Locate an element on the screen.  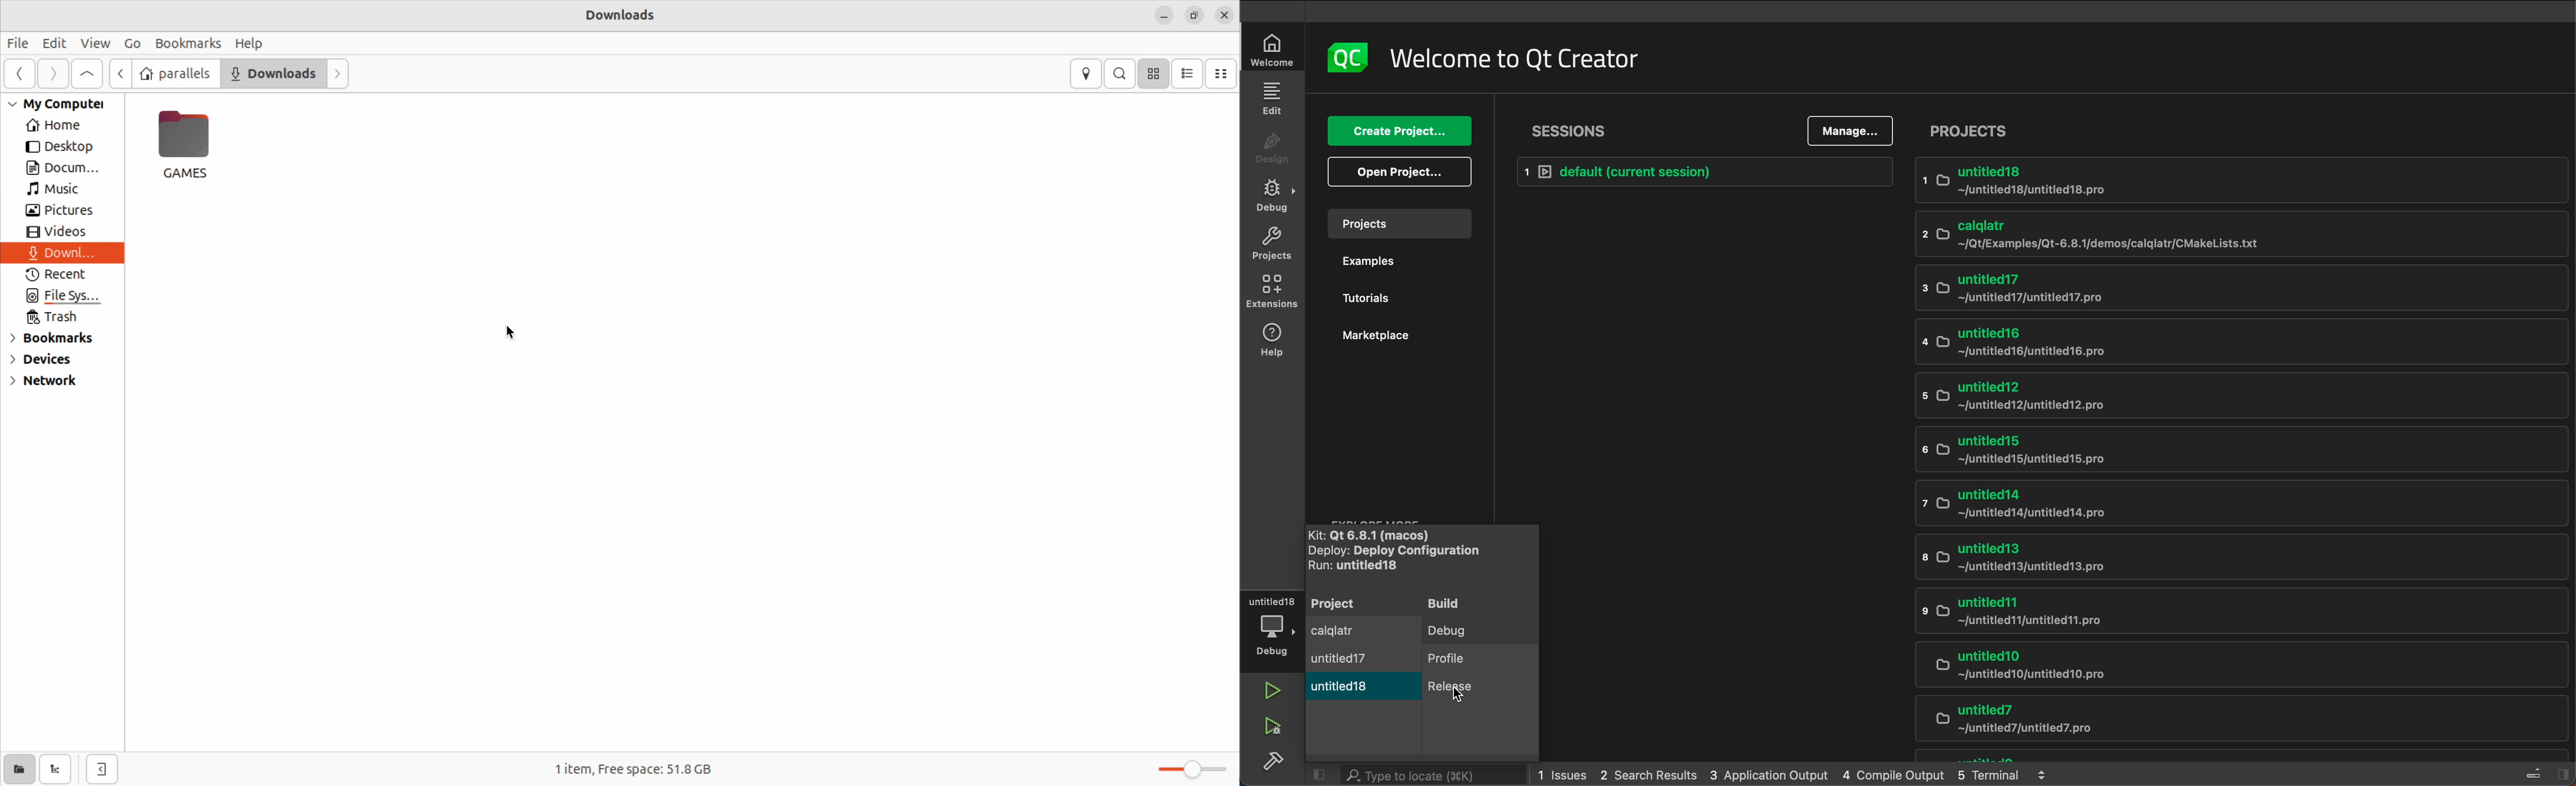
run and debug is located at coordinates (1277, 727).